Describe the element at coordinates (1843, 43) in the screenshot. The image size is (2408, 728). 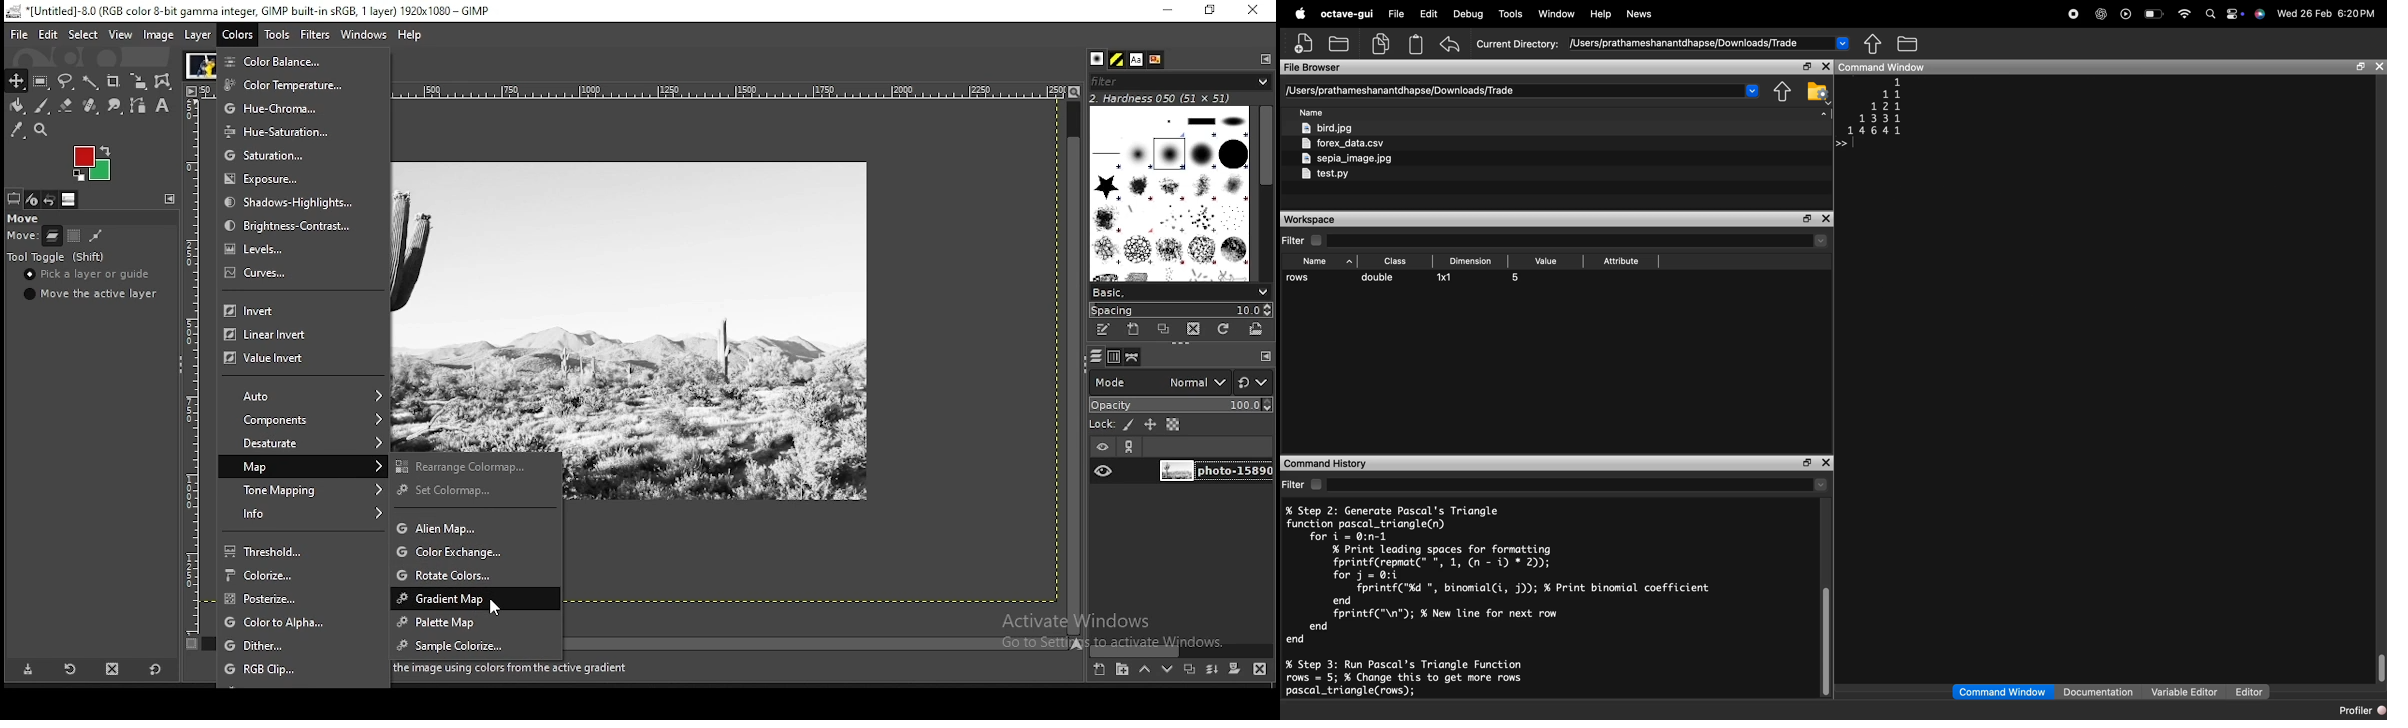
I see `dropdown` at that location.